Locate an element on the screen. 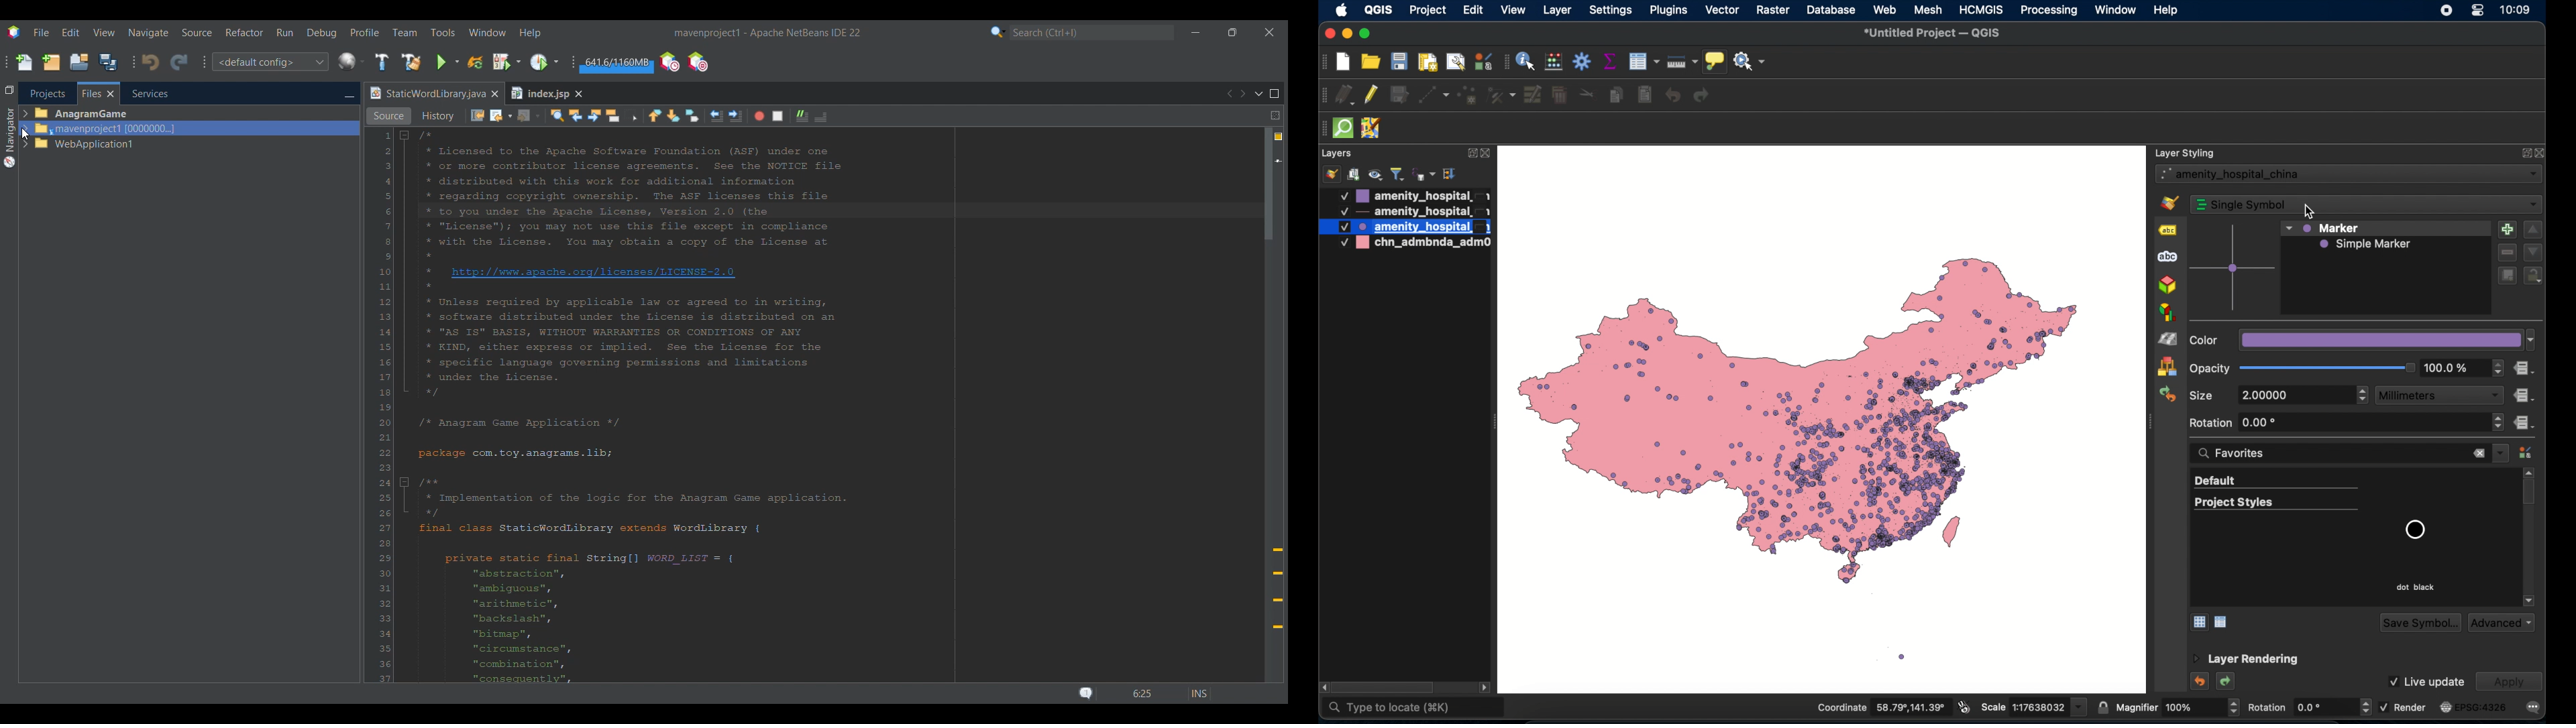  Shift line left is located at coordinates (717, 116).